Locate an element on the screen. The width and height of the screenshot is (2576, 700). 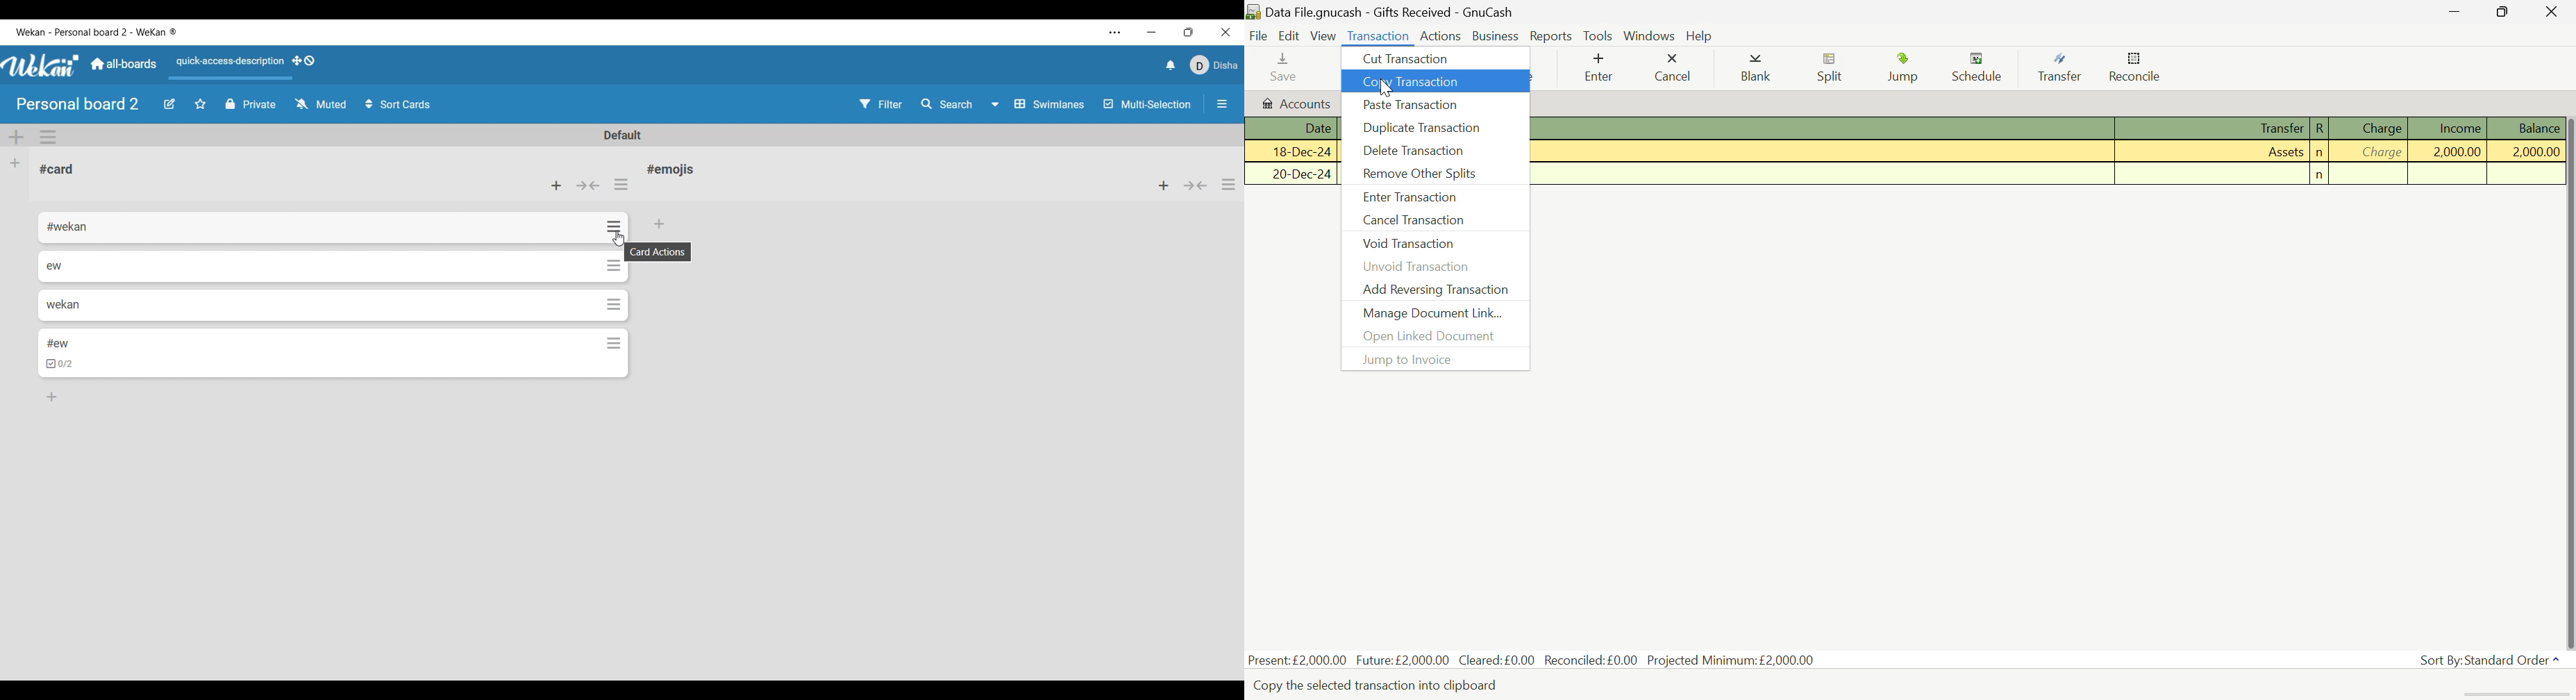
File is located at coordinates (1257, 35).